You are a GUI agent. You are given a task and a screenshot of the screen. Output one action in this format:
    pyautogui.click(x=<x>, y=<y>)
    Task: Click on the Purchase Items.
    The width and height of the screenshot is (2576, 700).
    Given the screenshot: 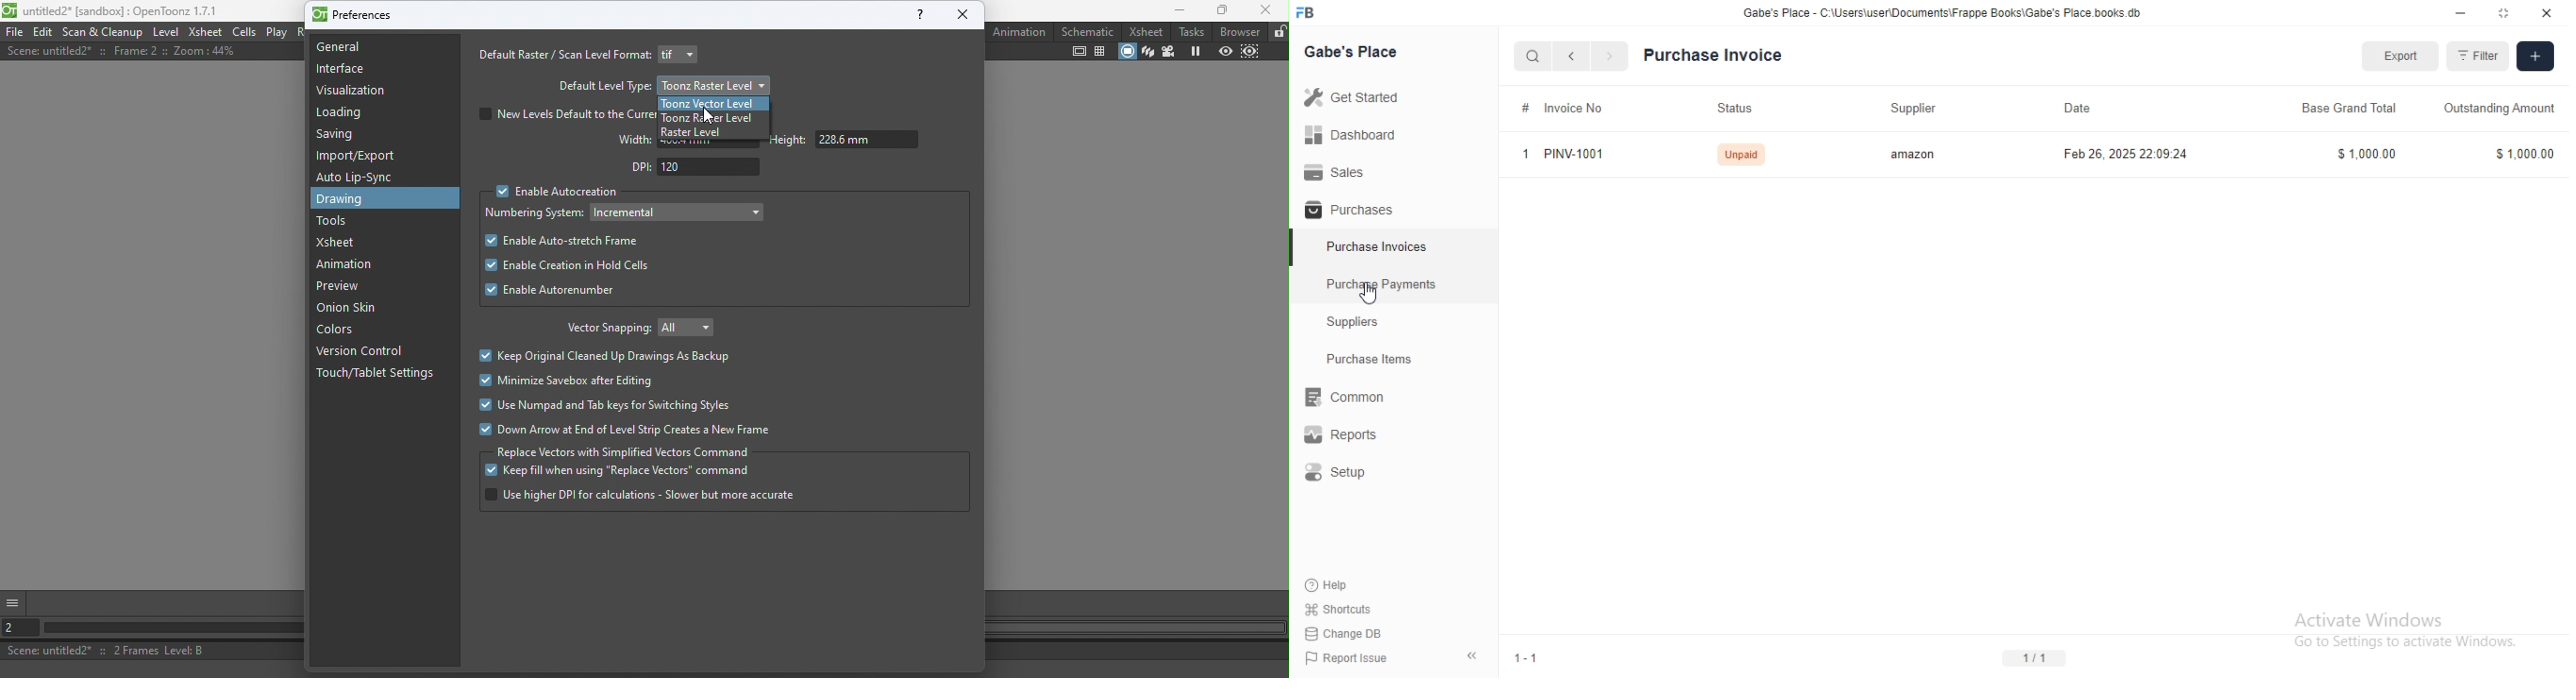 What is the action you would take?
    pyautogui.click(x=1376, y=361)
    